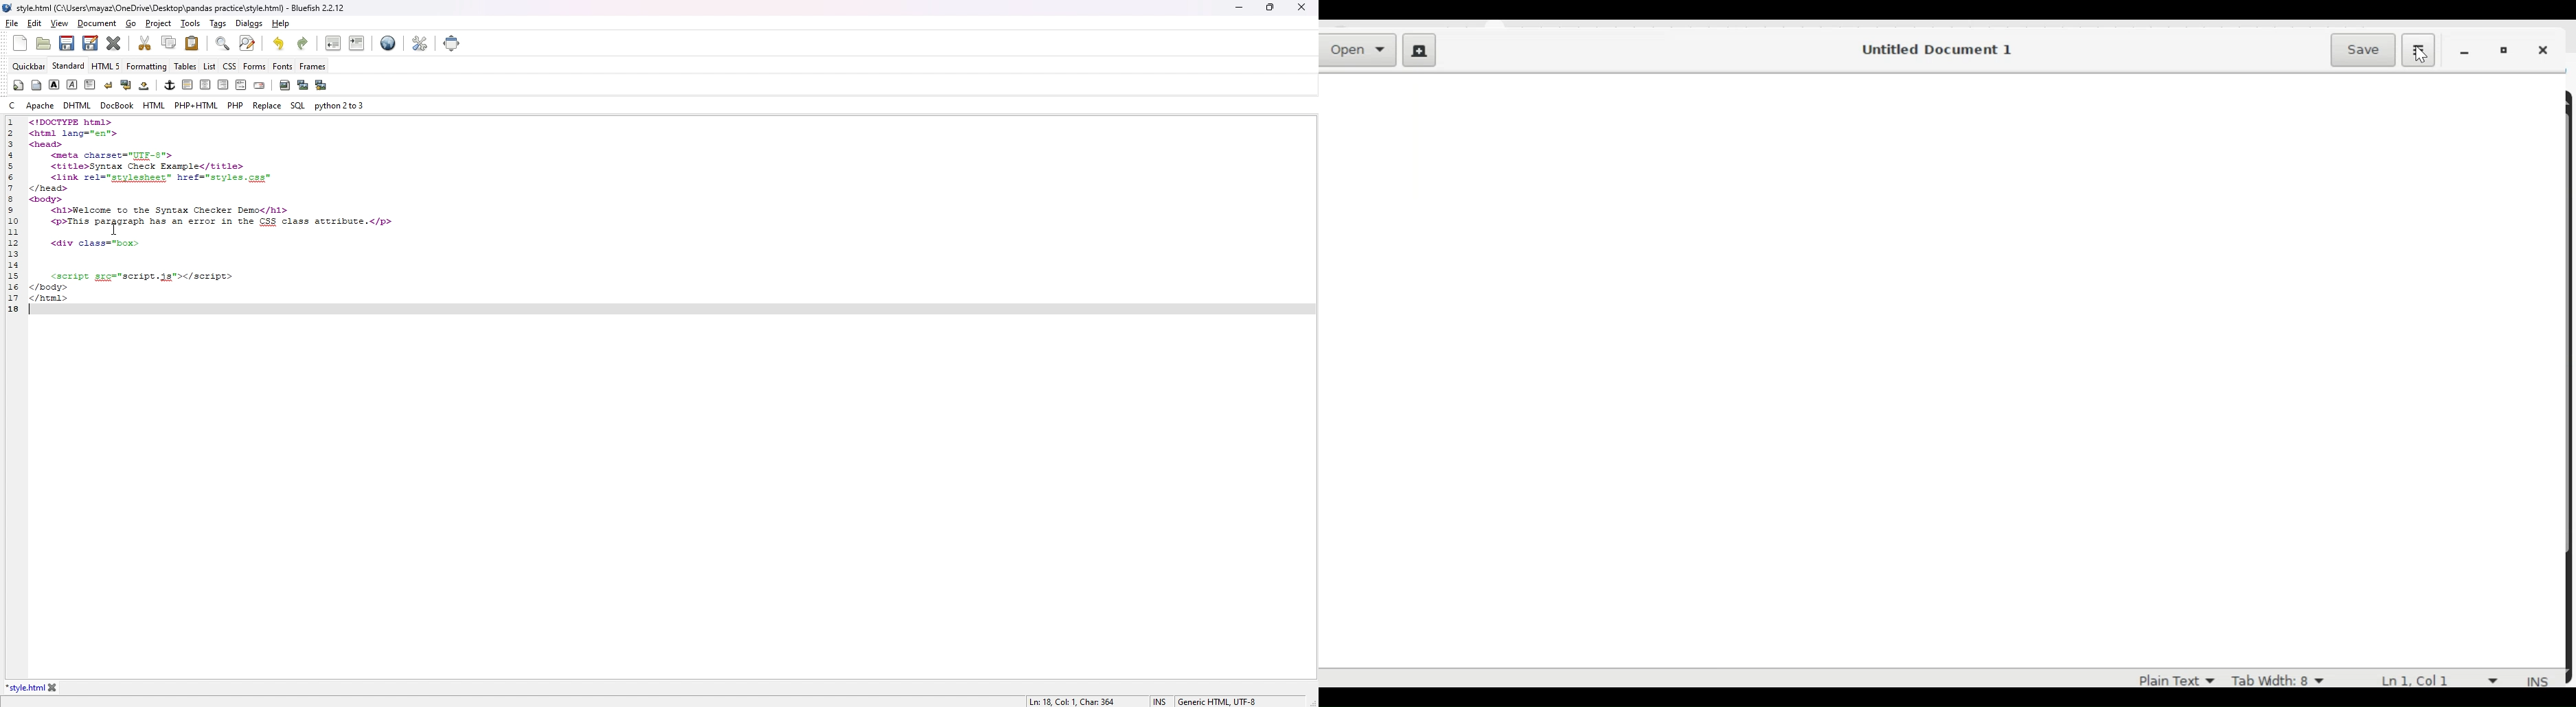  What do you see at coordinates (218, 23) in the screenshot?
I see `tags` at bounding box center [218, 23].